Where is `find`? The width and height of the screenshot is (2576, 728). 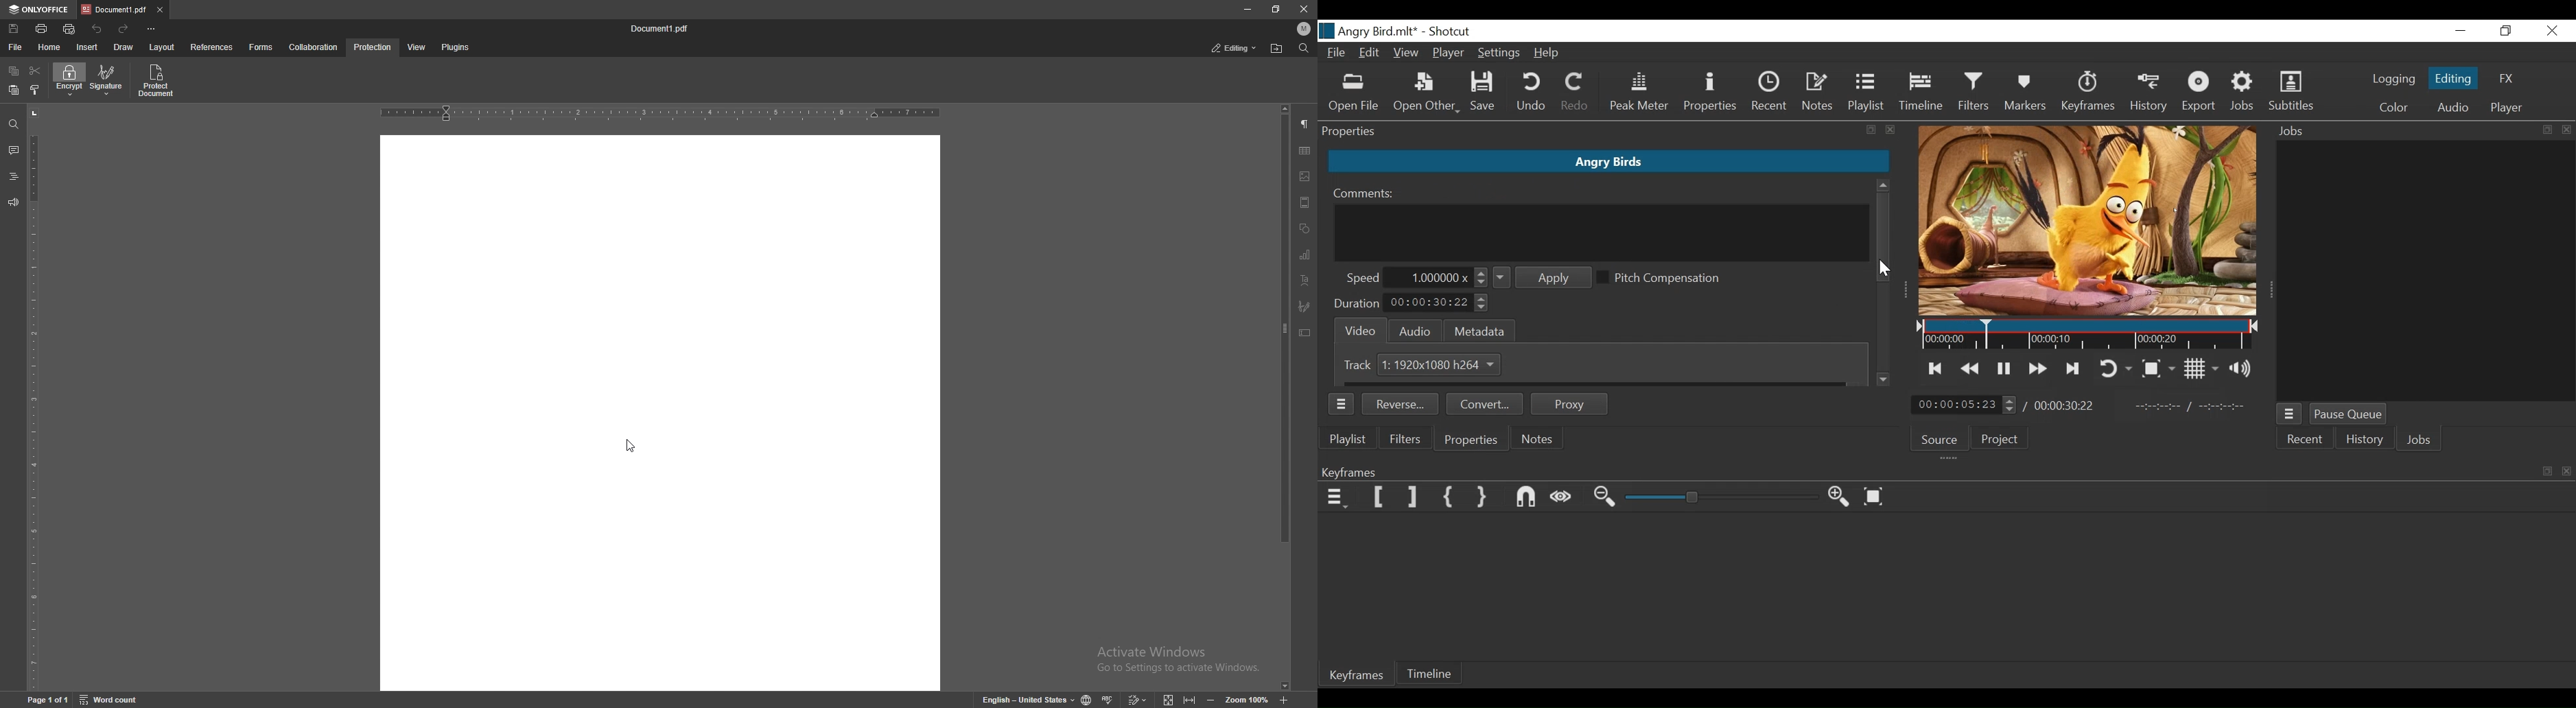
find is located at coordinates (1302, 48).